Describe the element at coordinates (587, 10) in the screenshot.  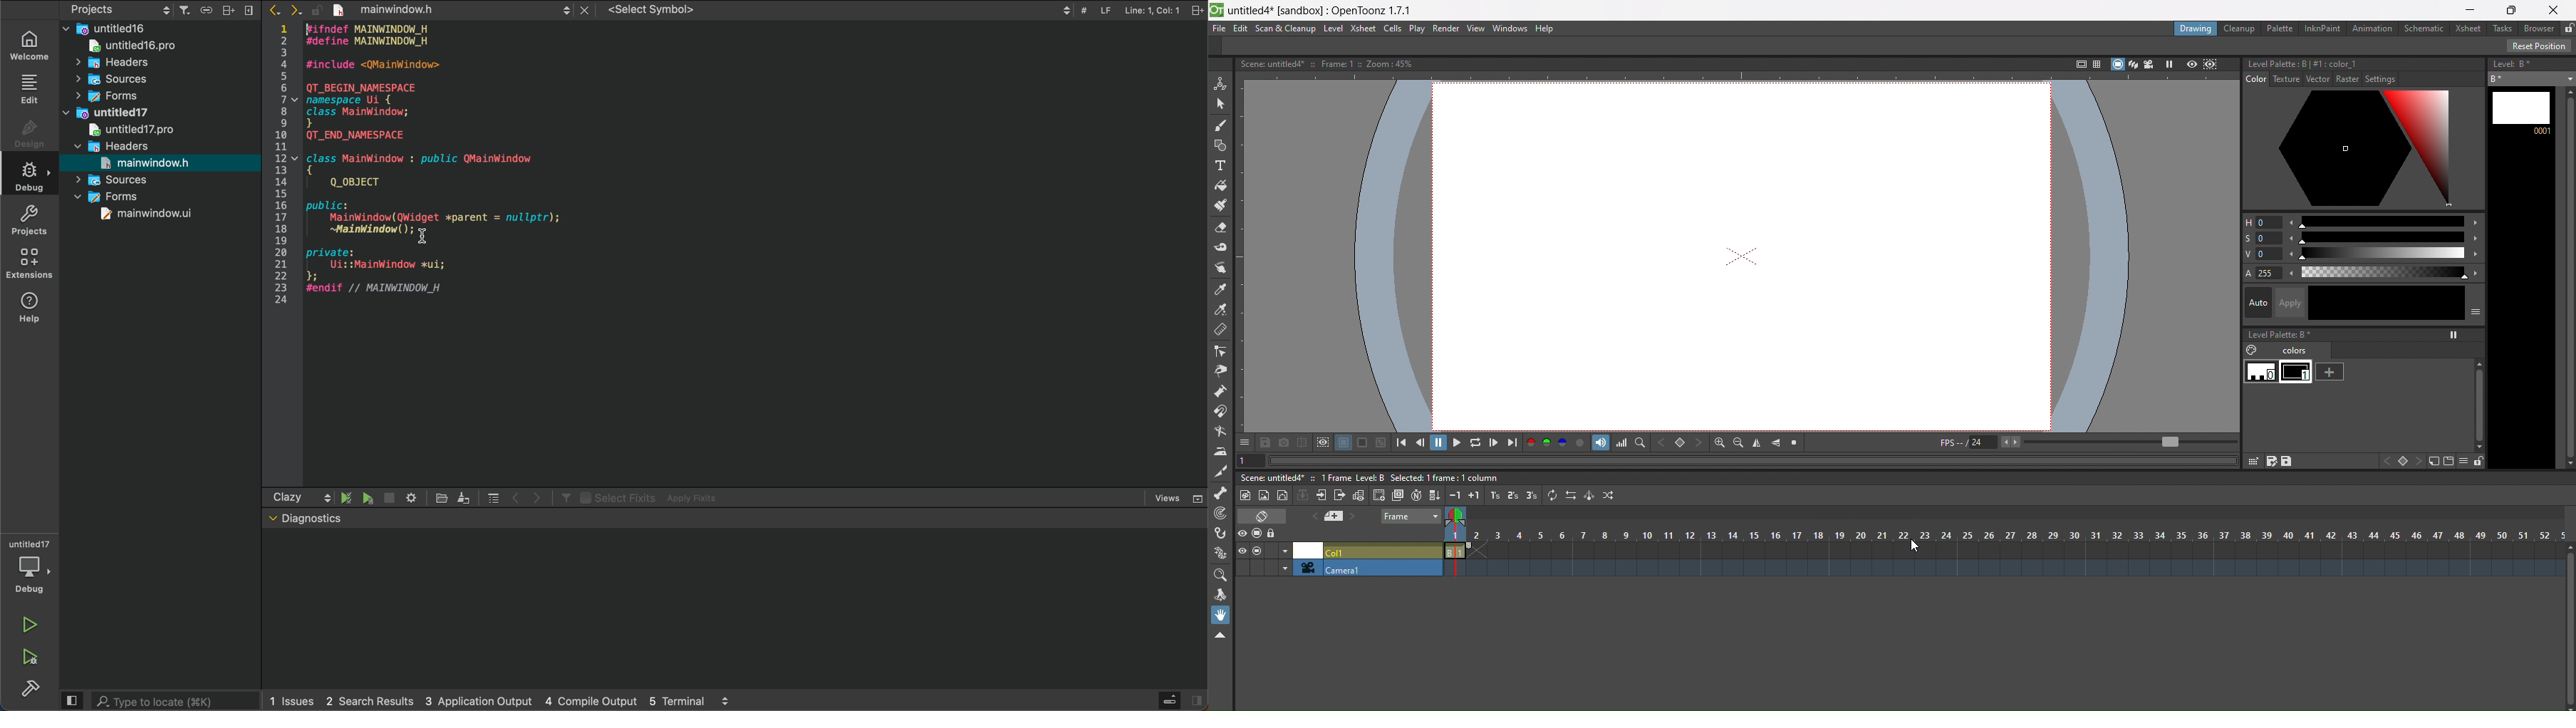
I see `Close` at that location.